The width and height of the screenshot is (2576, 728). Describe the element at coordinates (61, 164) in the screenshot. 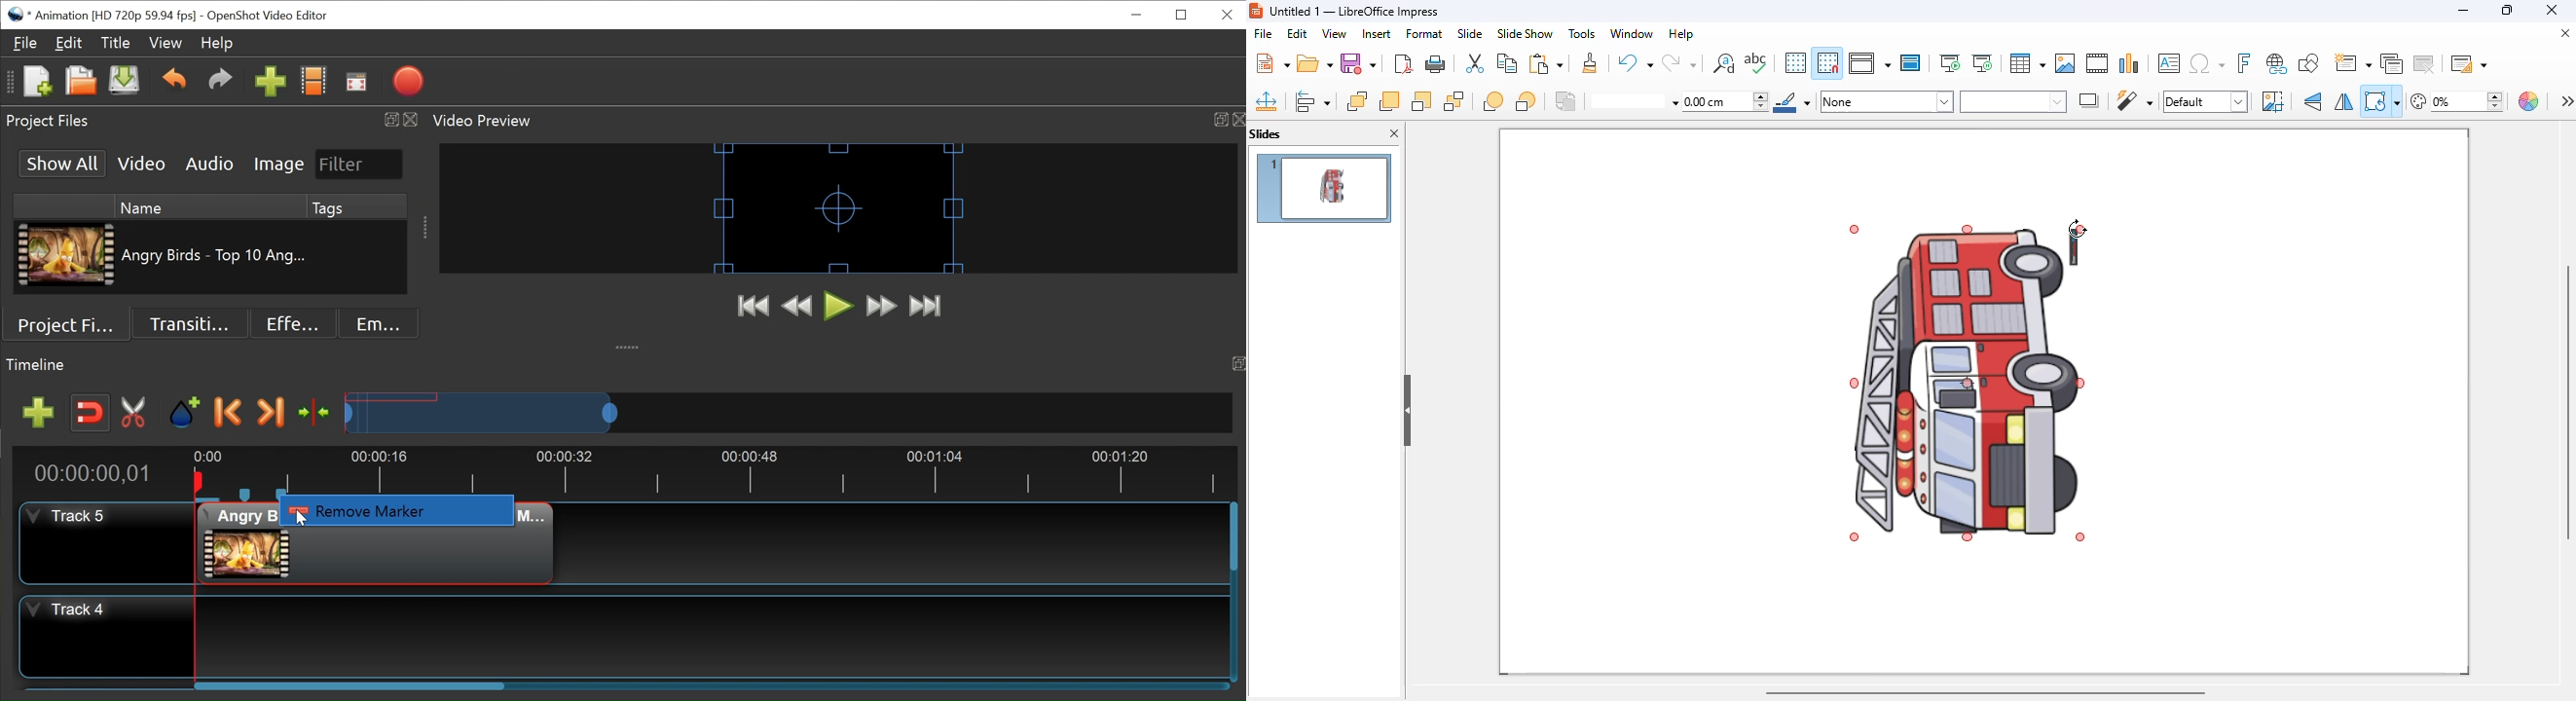

I see `Show All` at that location.